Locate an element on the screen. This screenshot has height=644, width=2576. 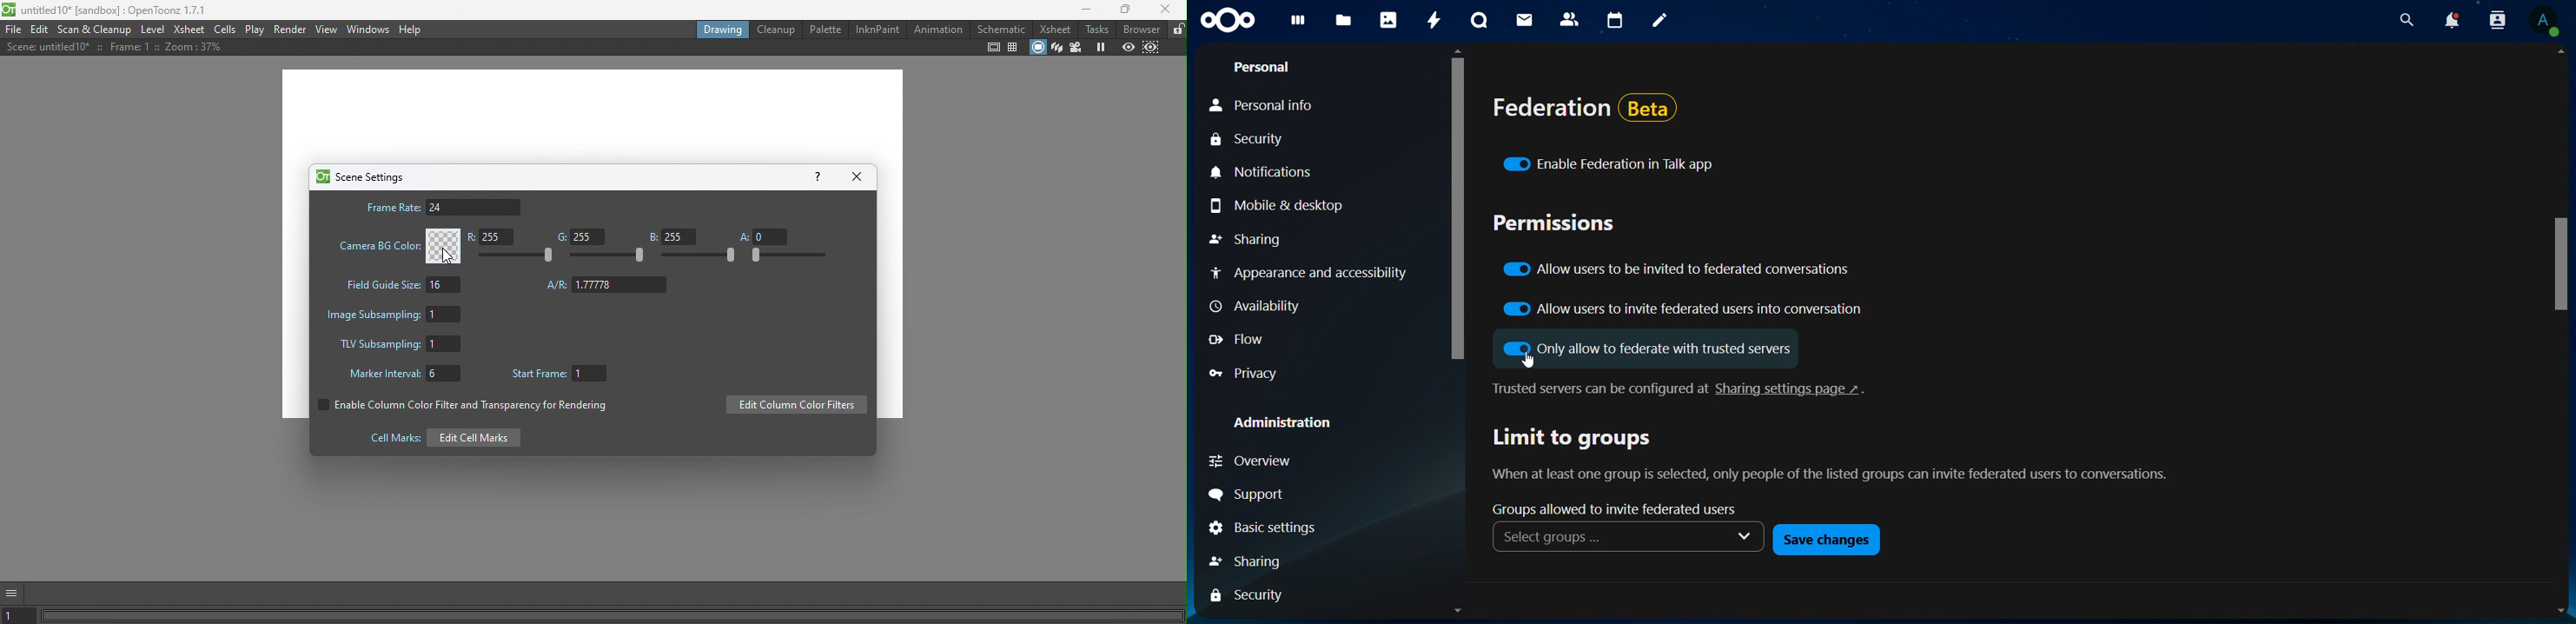
Field guide is located at coordinates (1015, 48).